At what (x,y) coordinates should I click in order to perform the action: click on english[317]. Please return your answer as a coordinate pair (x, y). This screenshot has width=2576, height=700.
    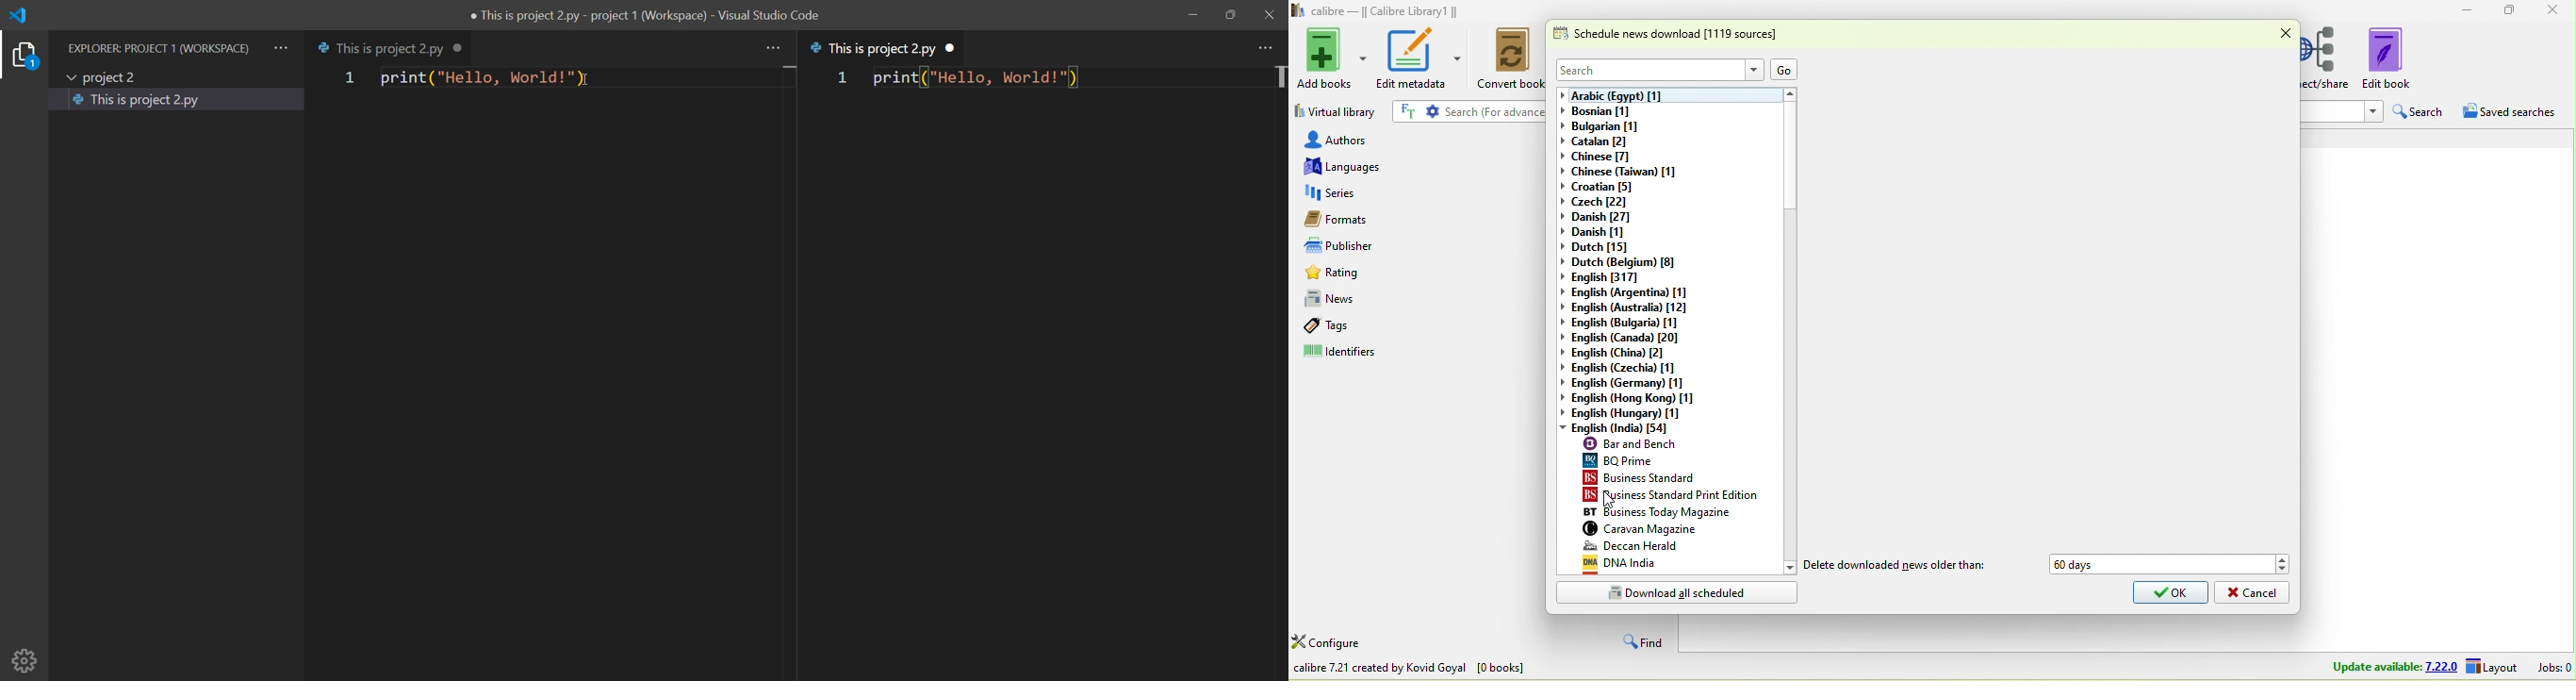
    Looking at the image, I should click on (1621, 277).